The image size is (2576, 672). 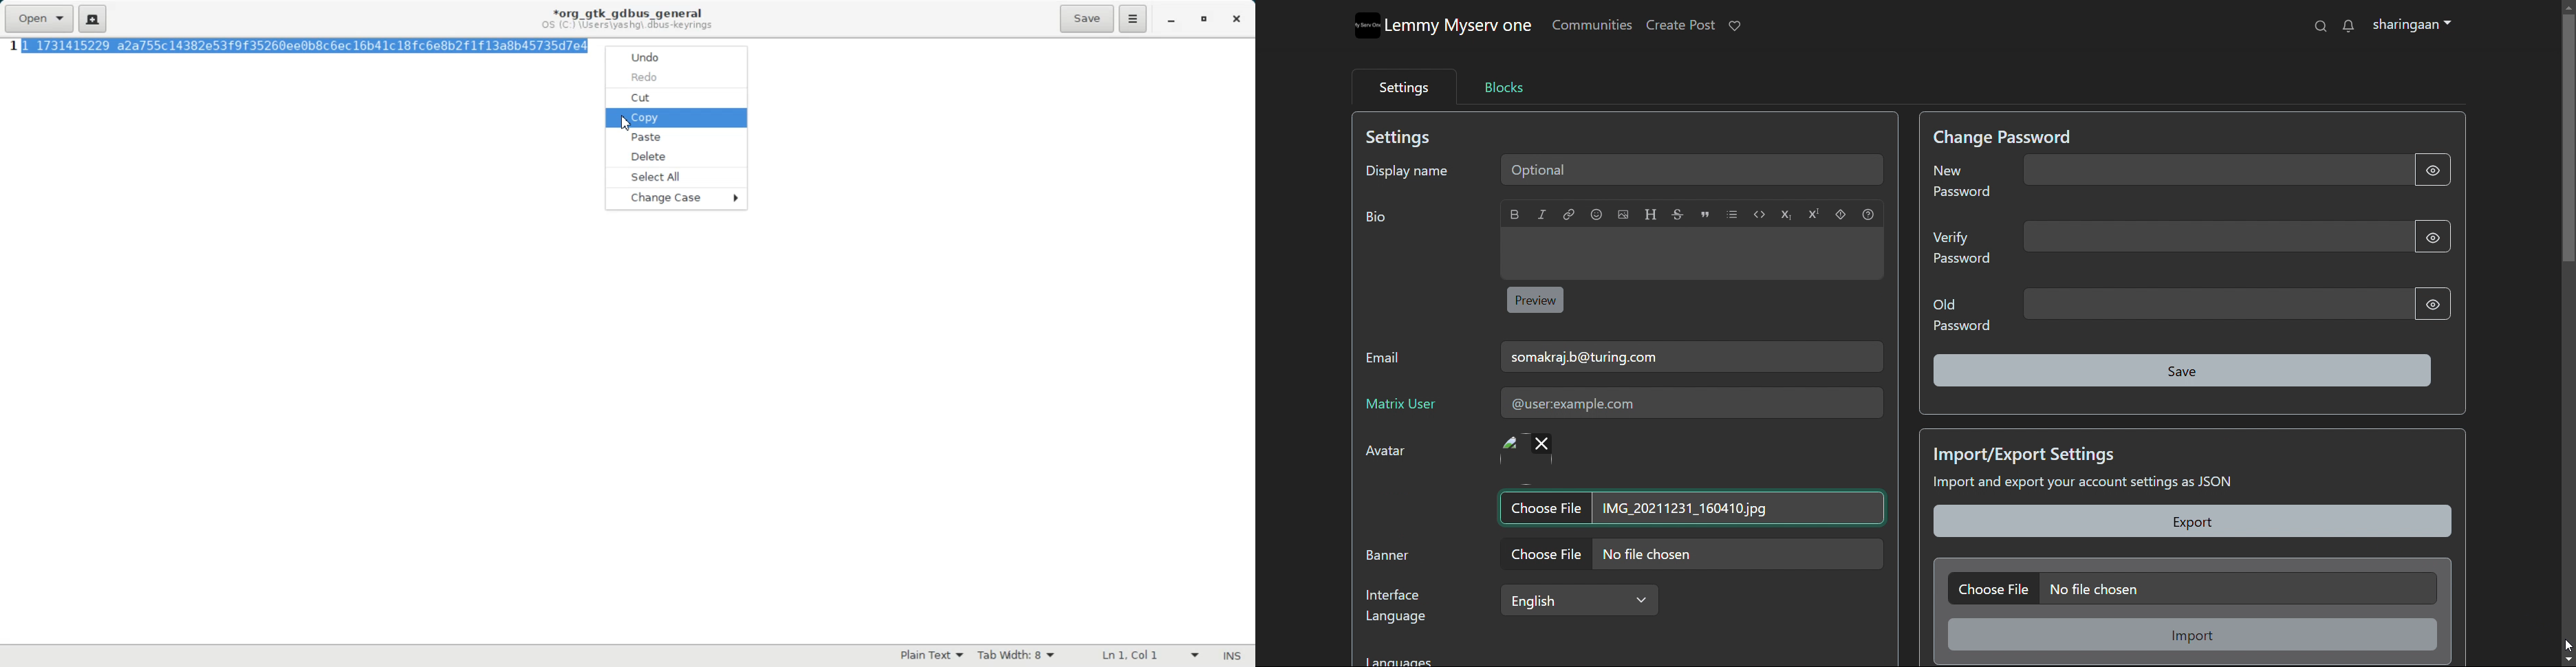 What do you see at coordinates (1961, 314) in the screenshot?
I see `old
Password` at bounding box center [1961, 314].